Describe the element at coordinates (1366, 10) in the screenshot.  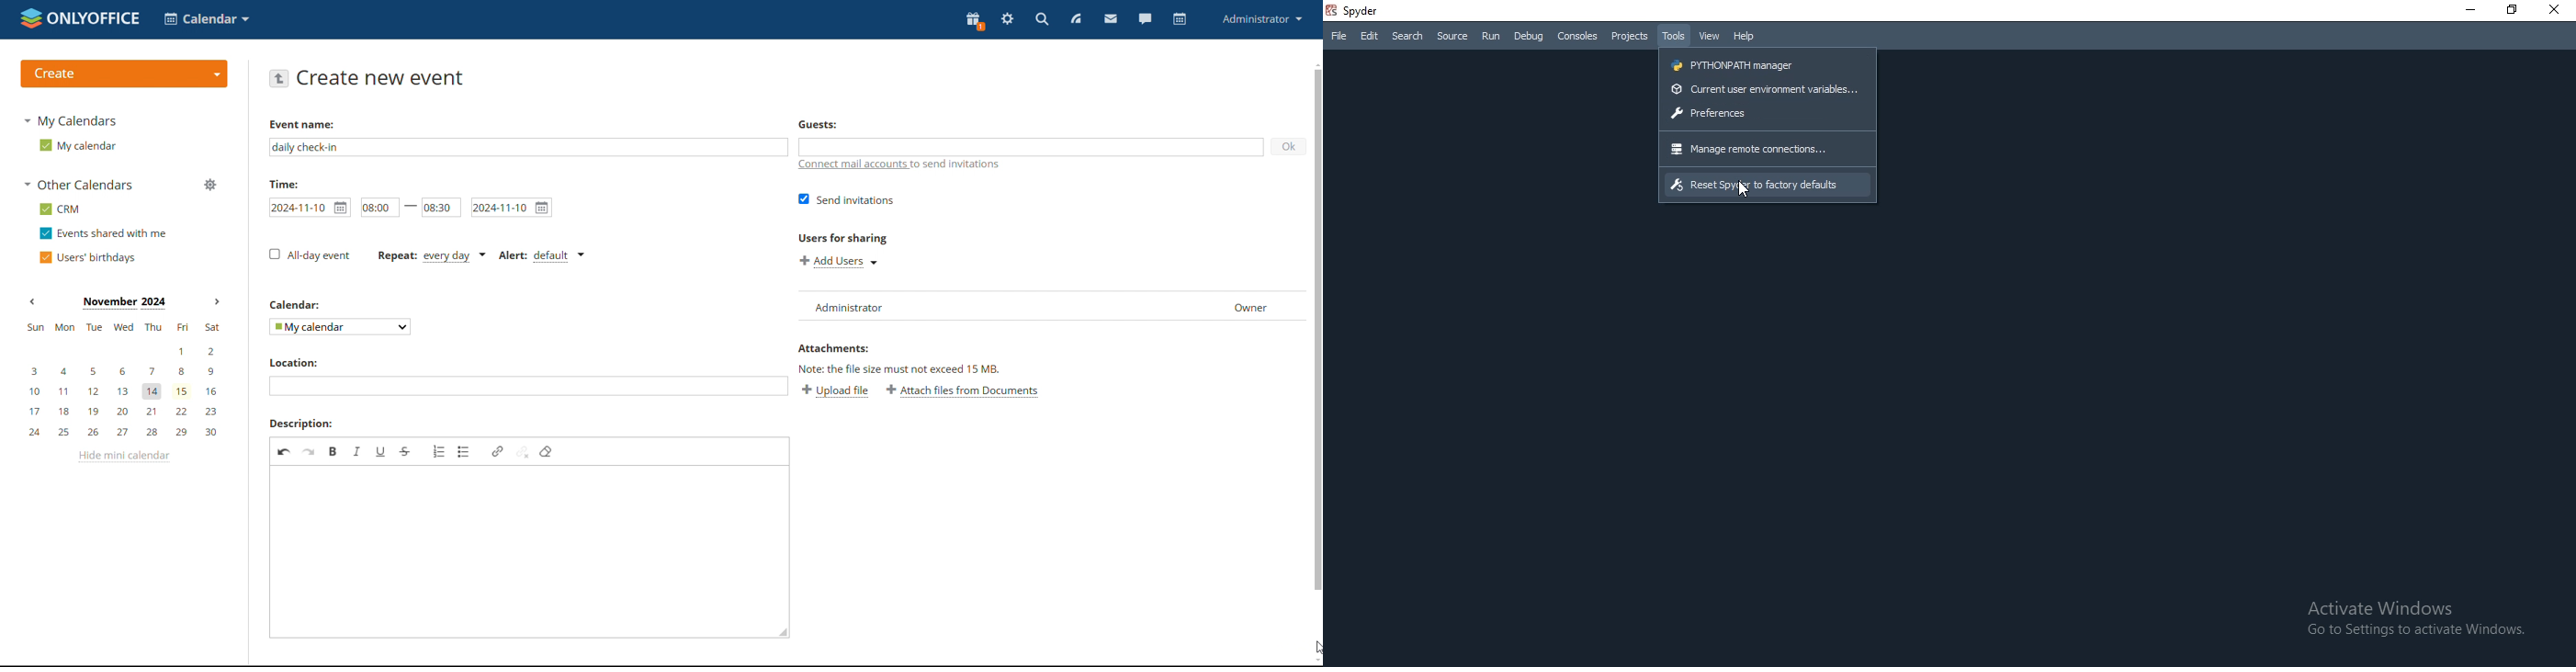
I see `spyder` at that location.